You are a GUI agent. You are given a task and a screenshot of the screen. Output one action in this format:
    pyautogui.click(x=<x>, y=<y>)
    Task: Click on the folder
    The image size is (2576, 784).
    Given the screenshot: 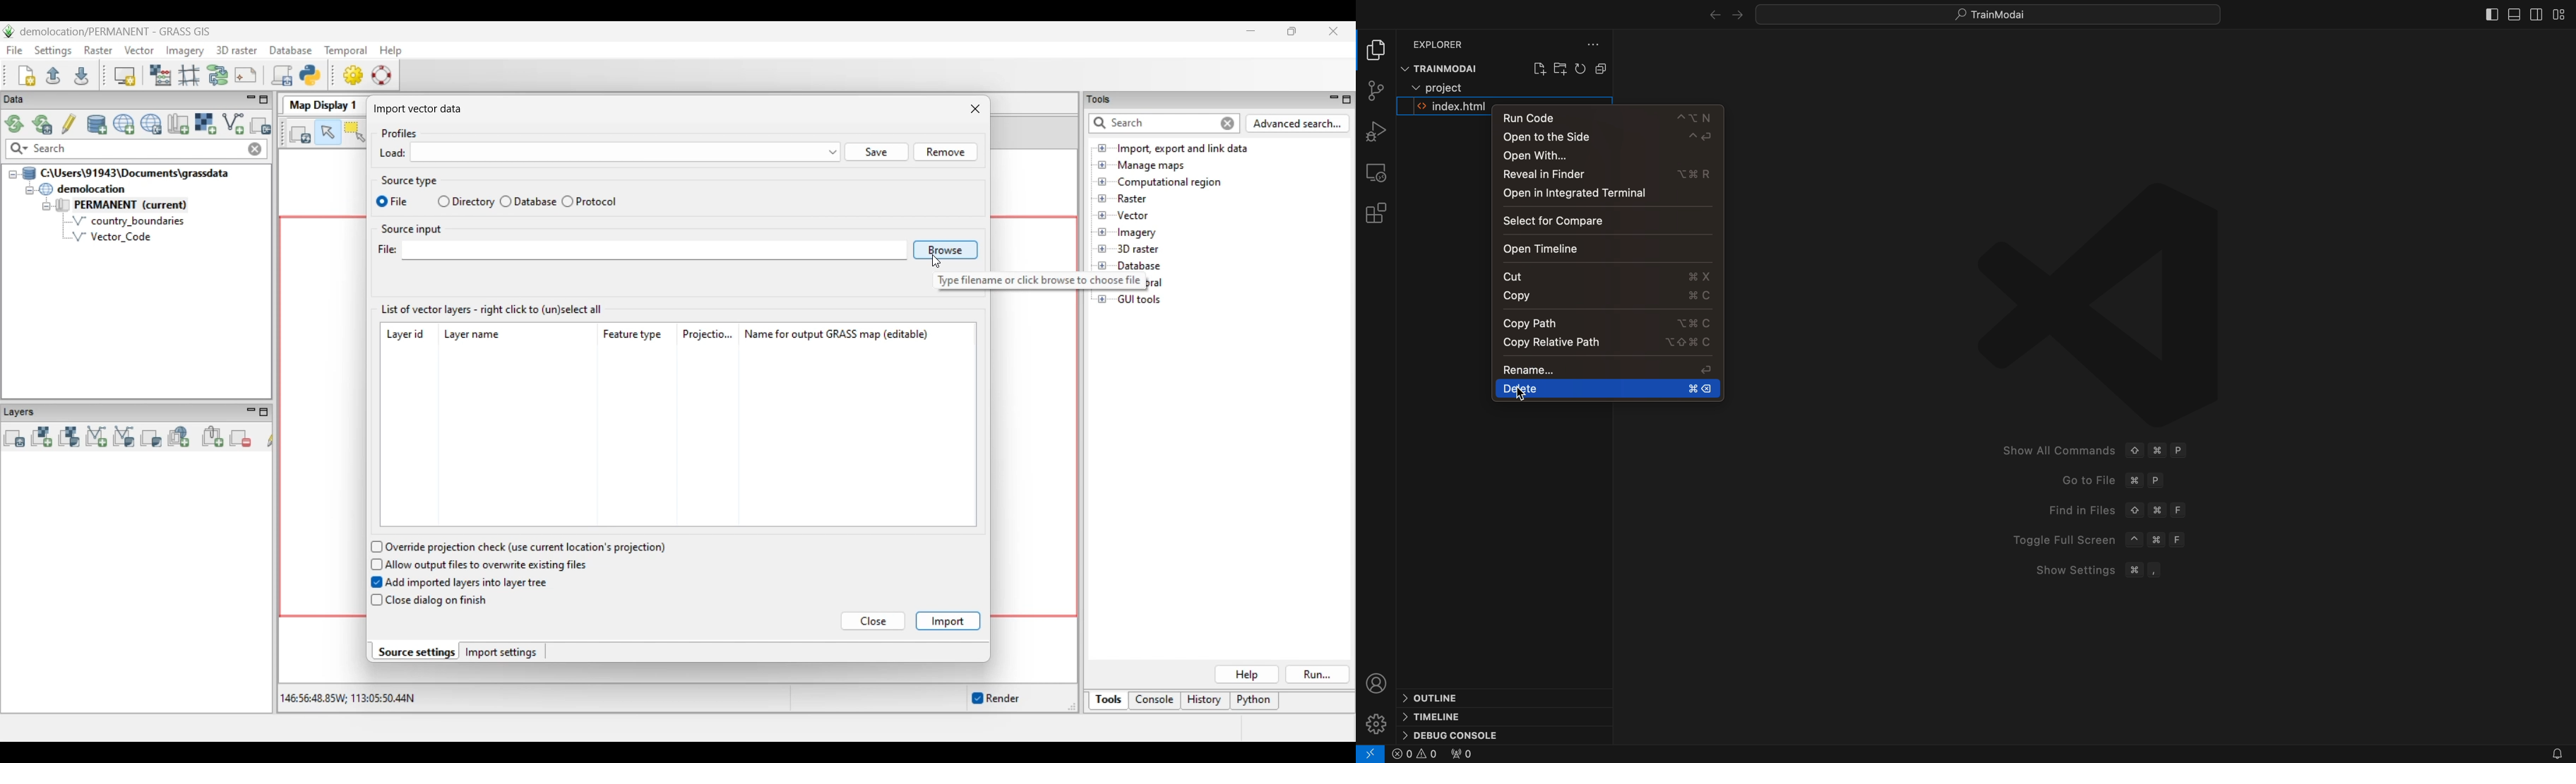 What is the action you would take?
    pyautogui.click(x=1448, y=87)
    